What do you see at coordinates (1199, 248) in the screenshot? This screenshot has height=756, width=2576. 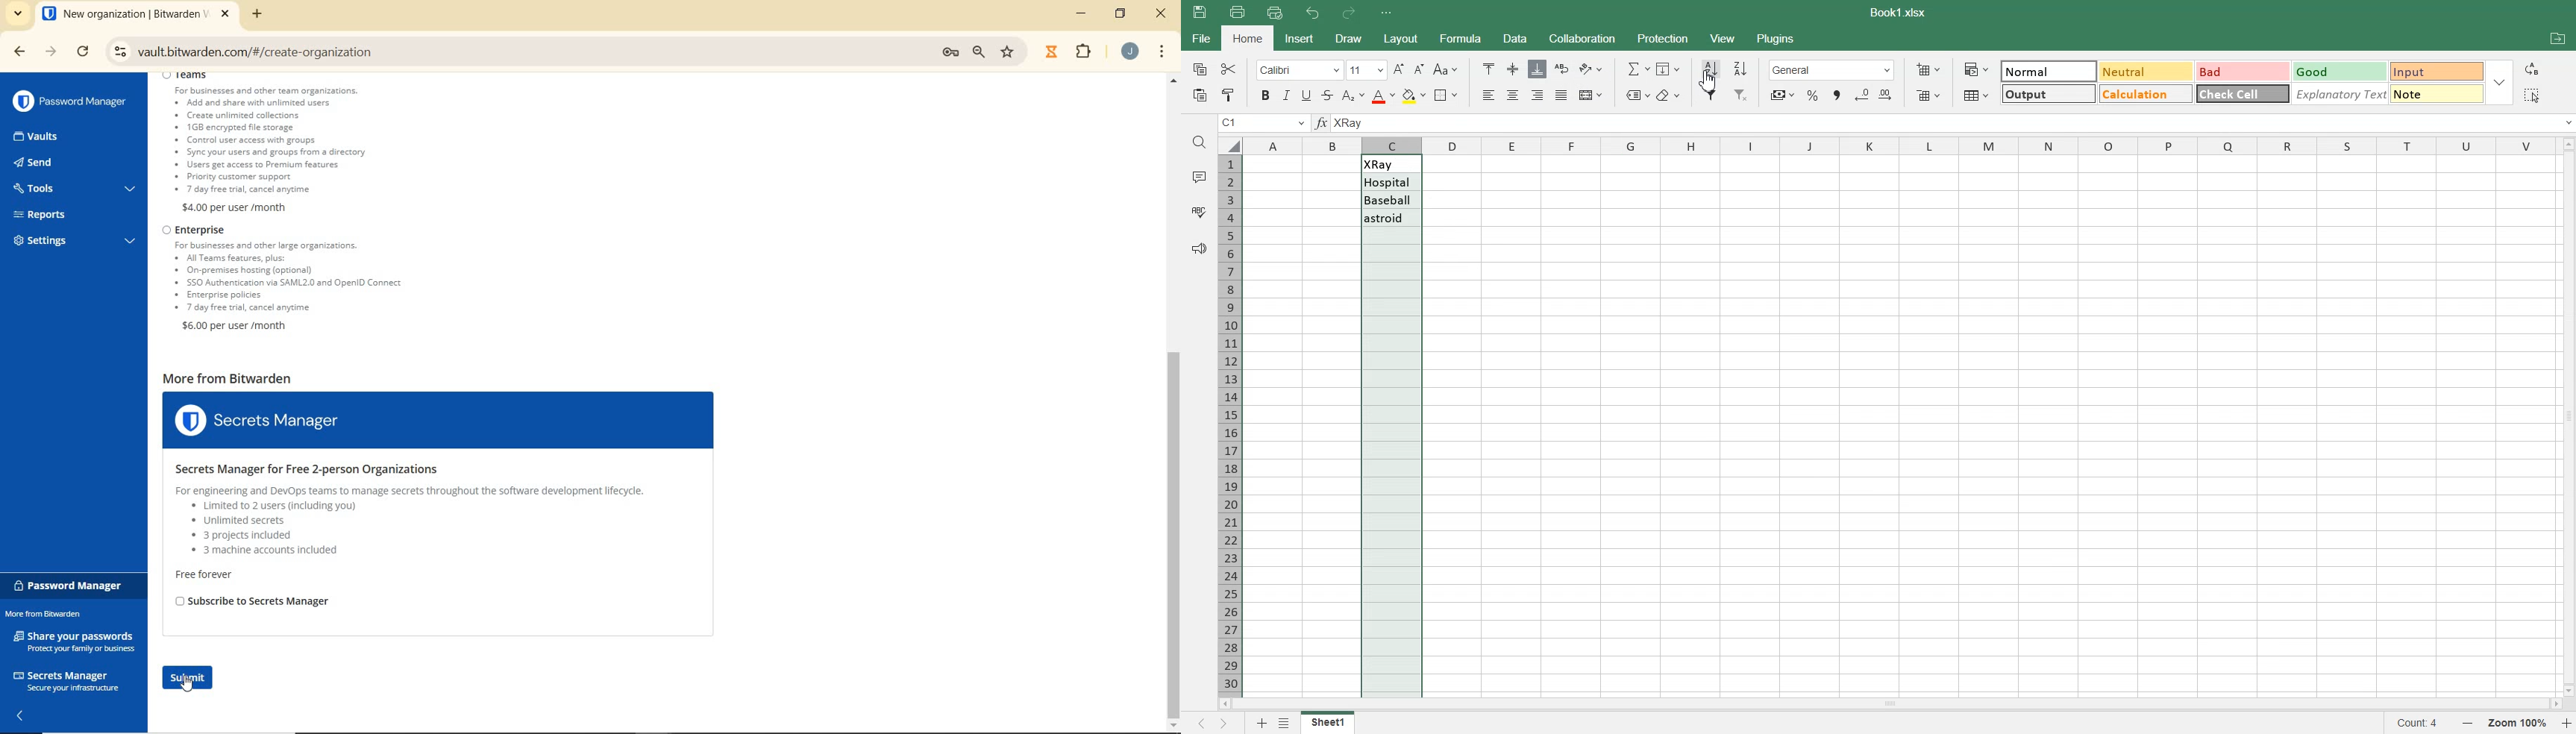 I see `Sound` at bounding box center [1199, 248].